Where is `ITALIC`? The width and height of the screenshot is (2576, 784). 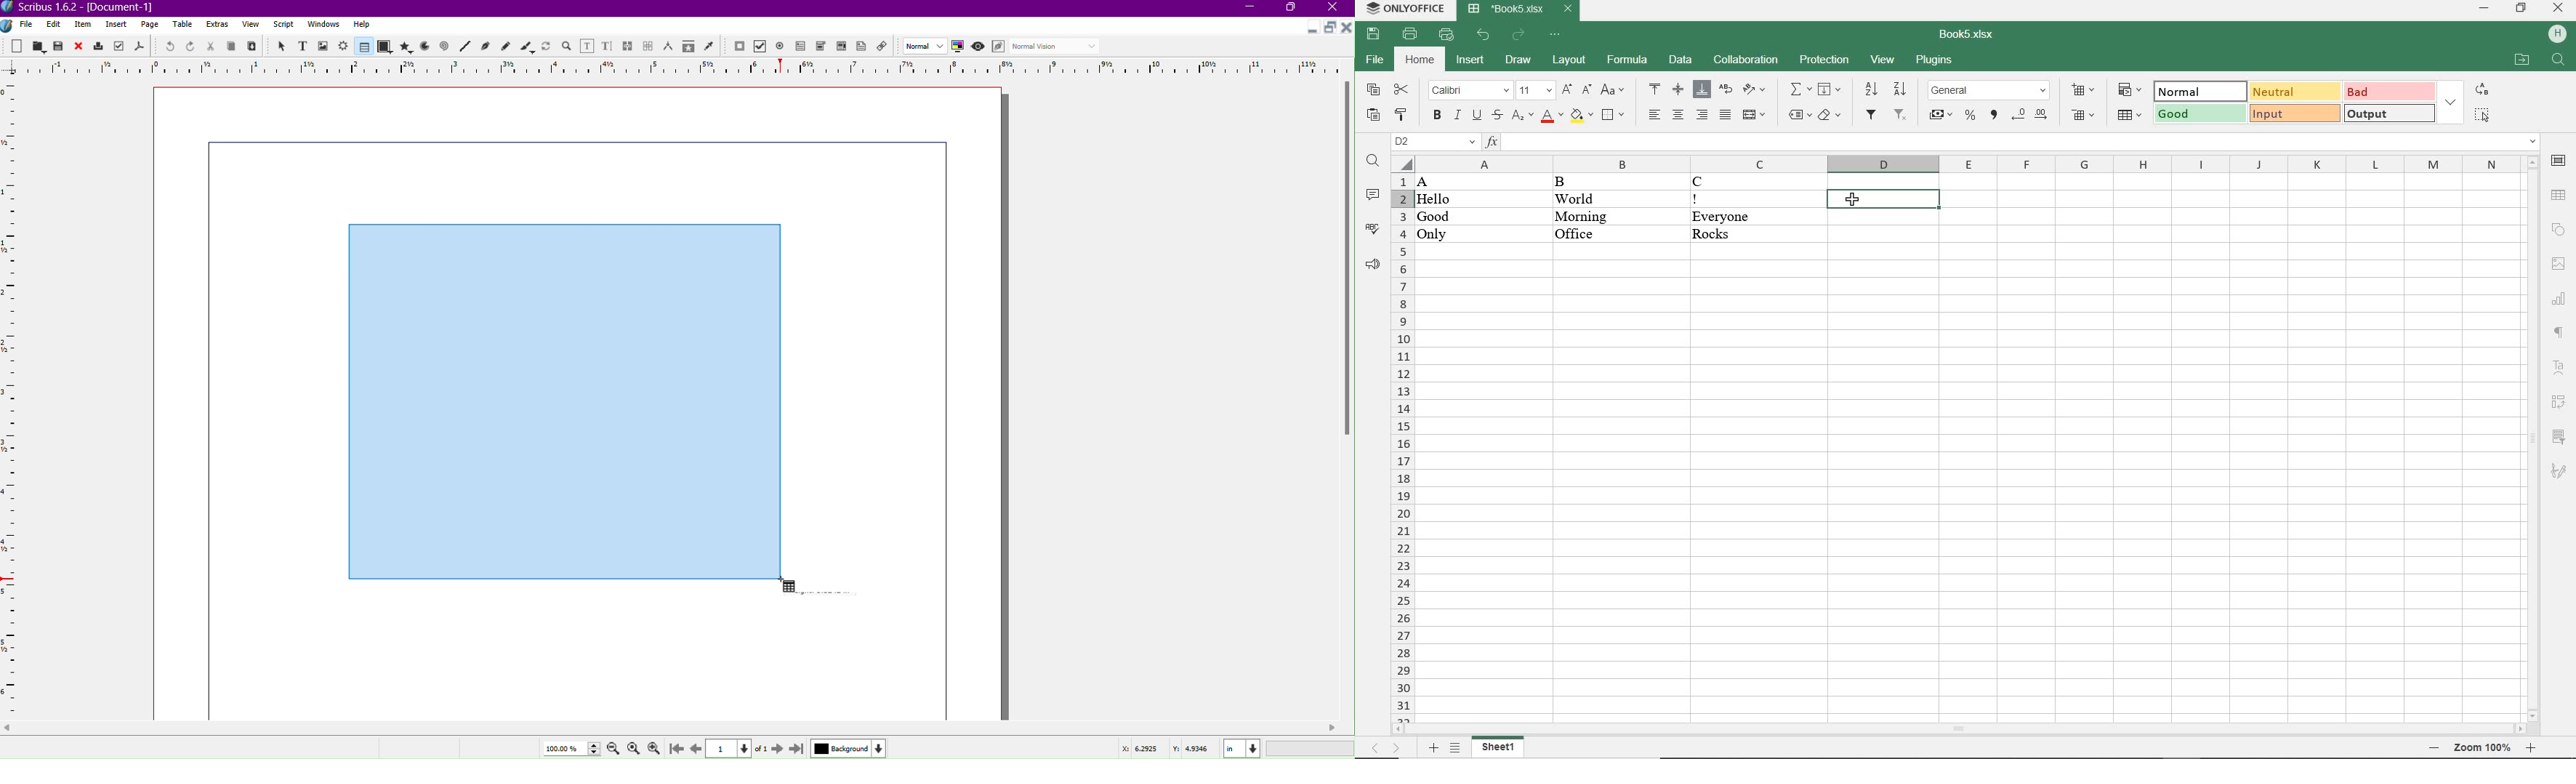
ITALIC is located at coordinates (1457, 116).